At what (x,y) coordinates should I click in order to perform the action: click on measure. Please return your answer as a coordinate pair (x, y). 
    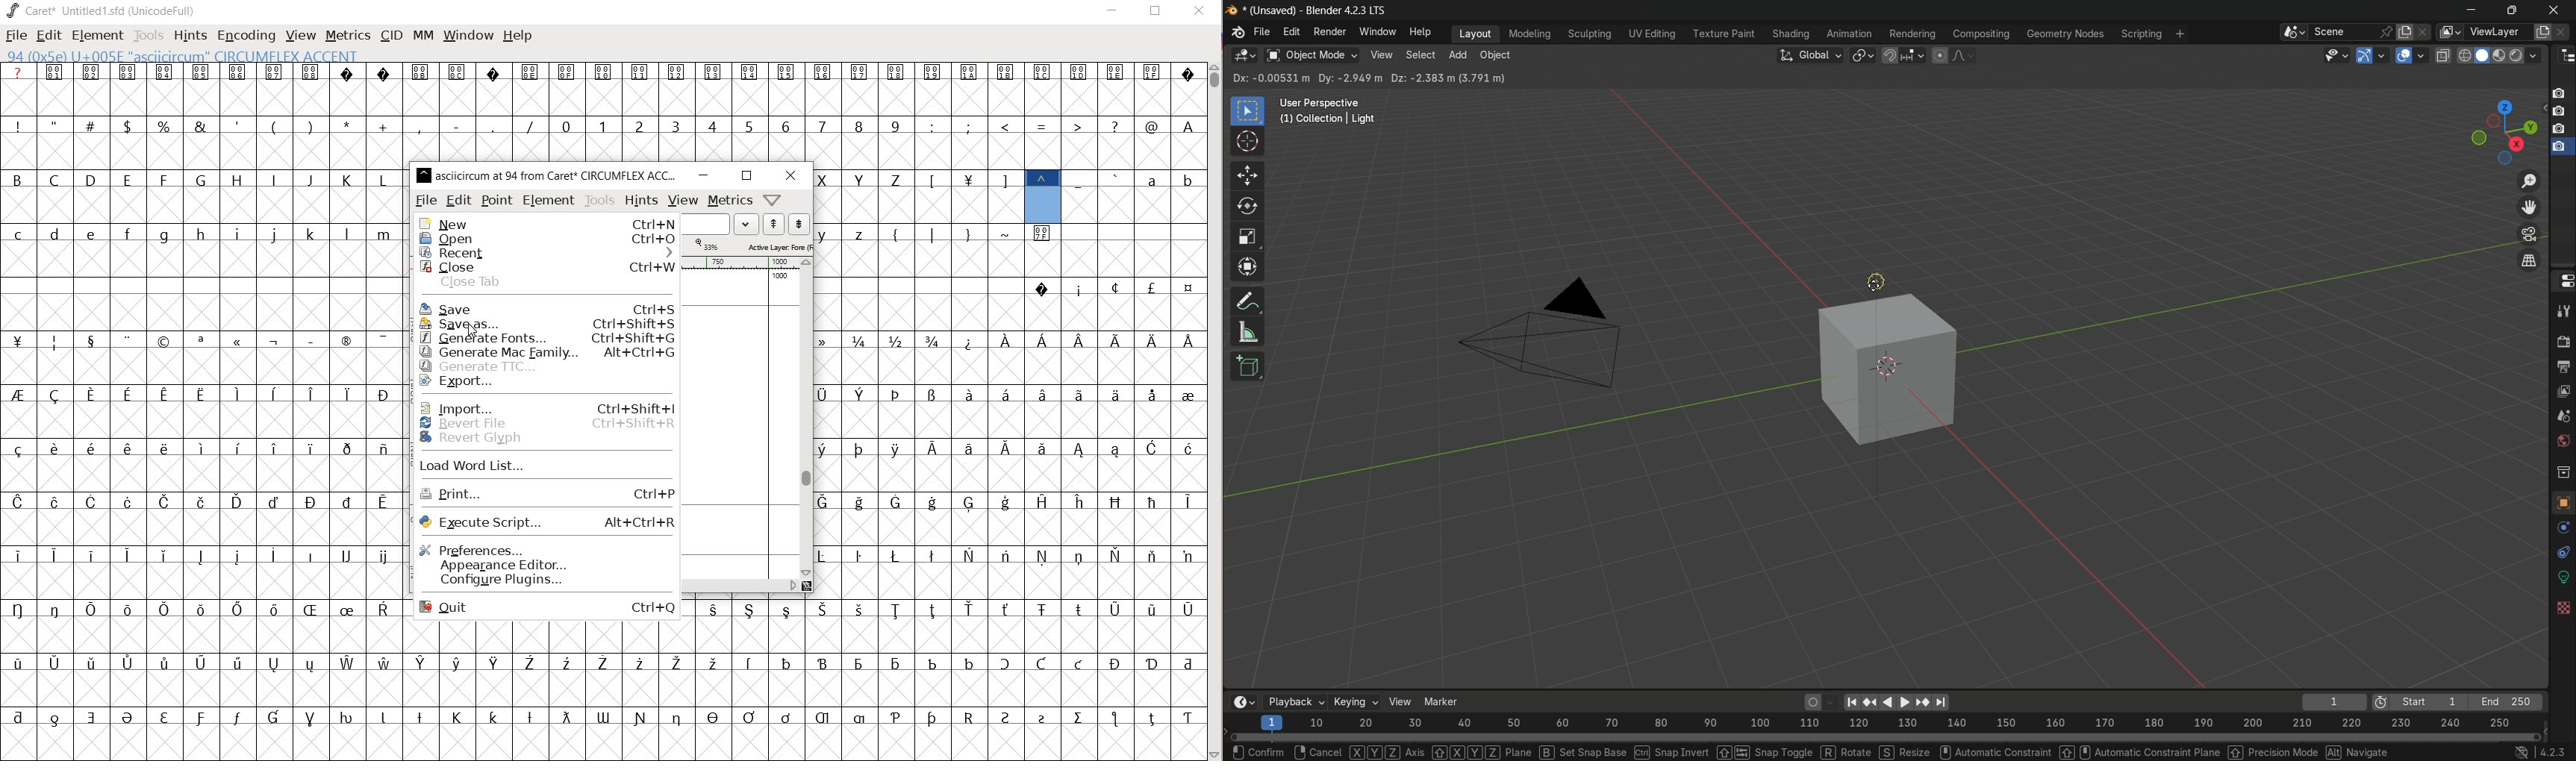
    Looking at the image, I should click on (1250, 333).